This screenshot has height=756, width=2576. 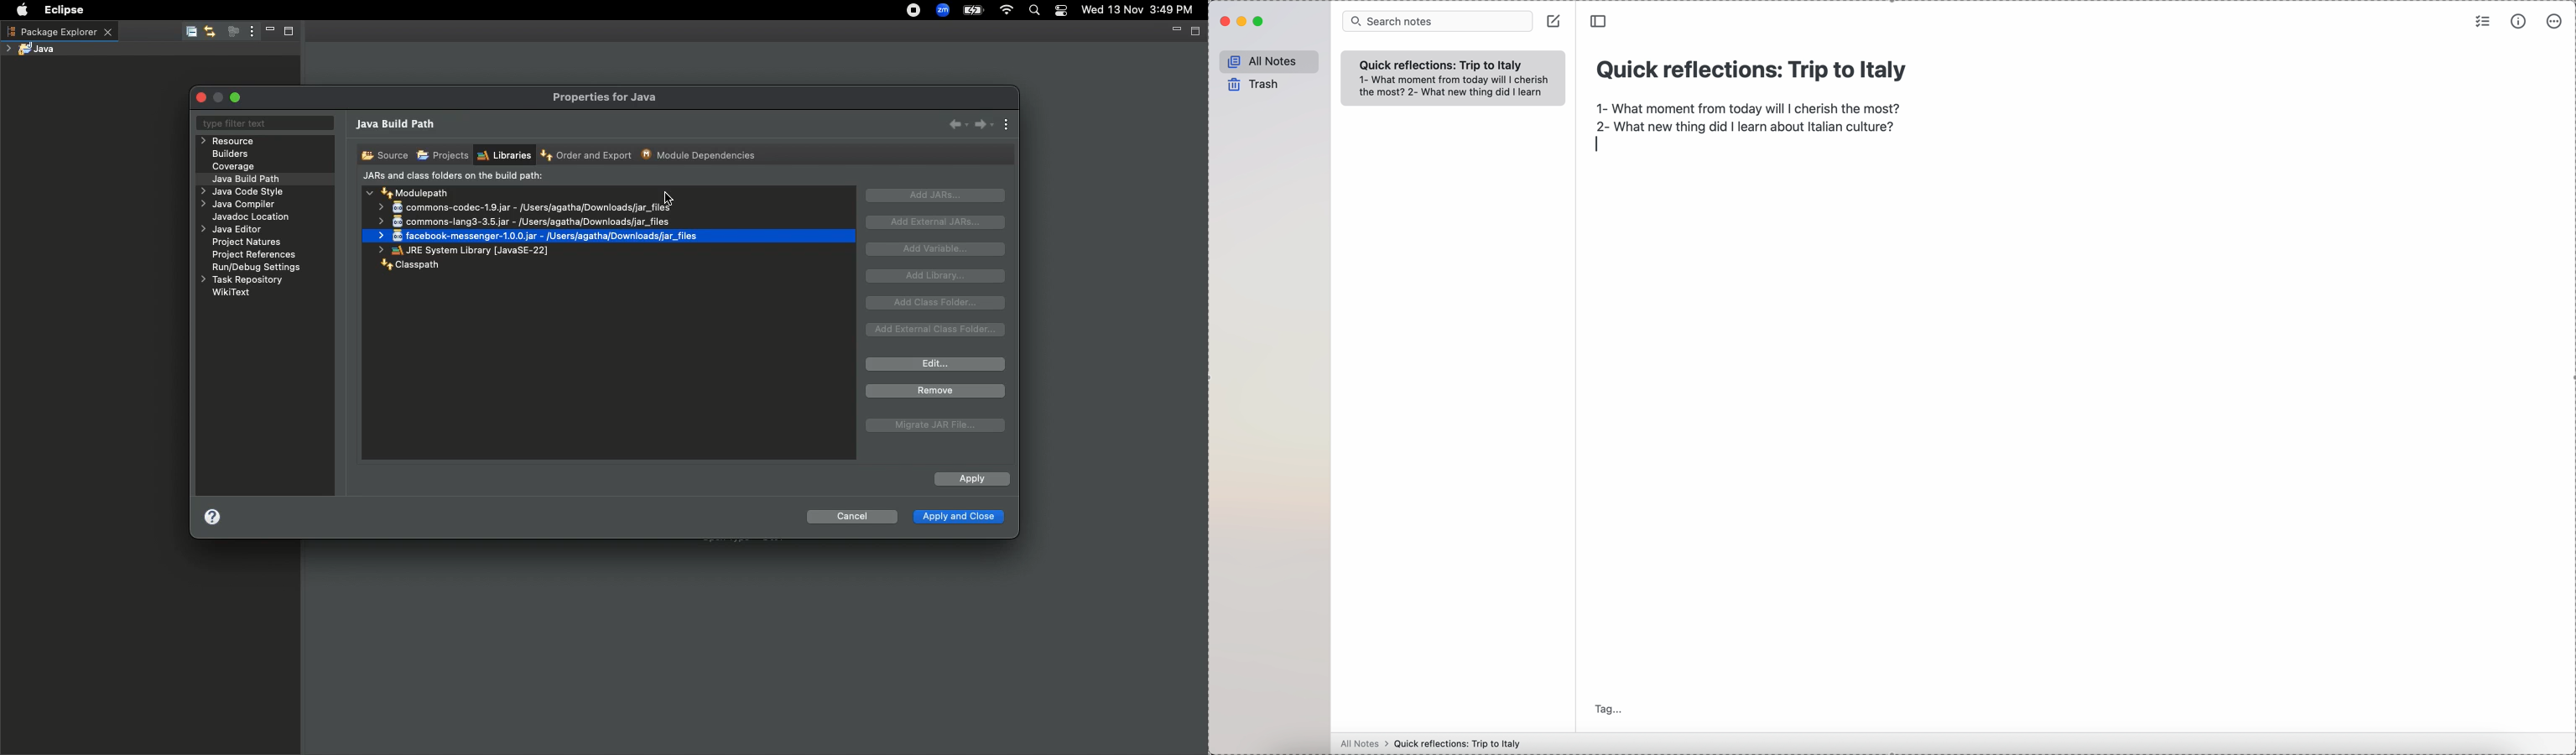 What do you see at coordinates (232, 292) in the screenshot?
I see `WikiText` at bounding box center [232, 292].